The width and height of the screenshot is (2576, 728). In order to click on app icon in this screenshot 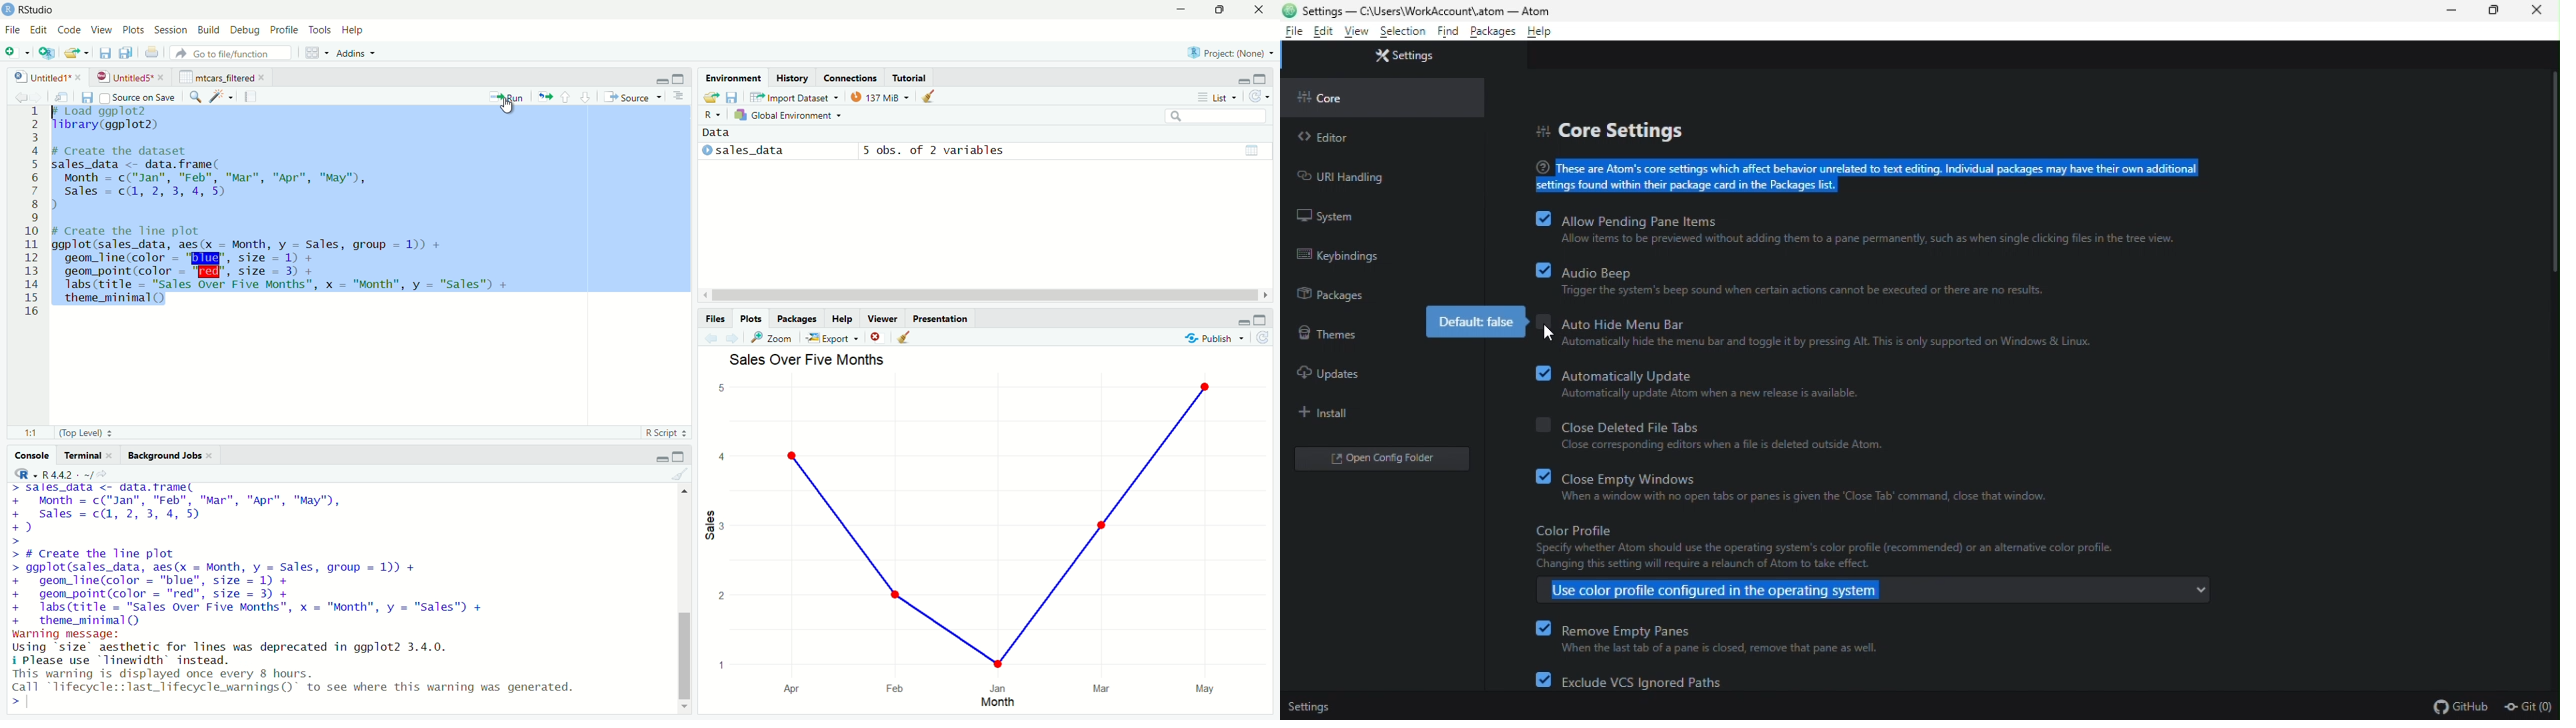, I will do `click(8, 10)`.